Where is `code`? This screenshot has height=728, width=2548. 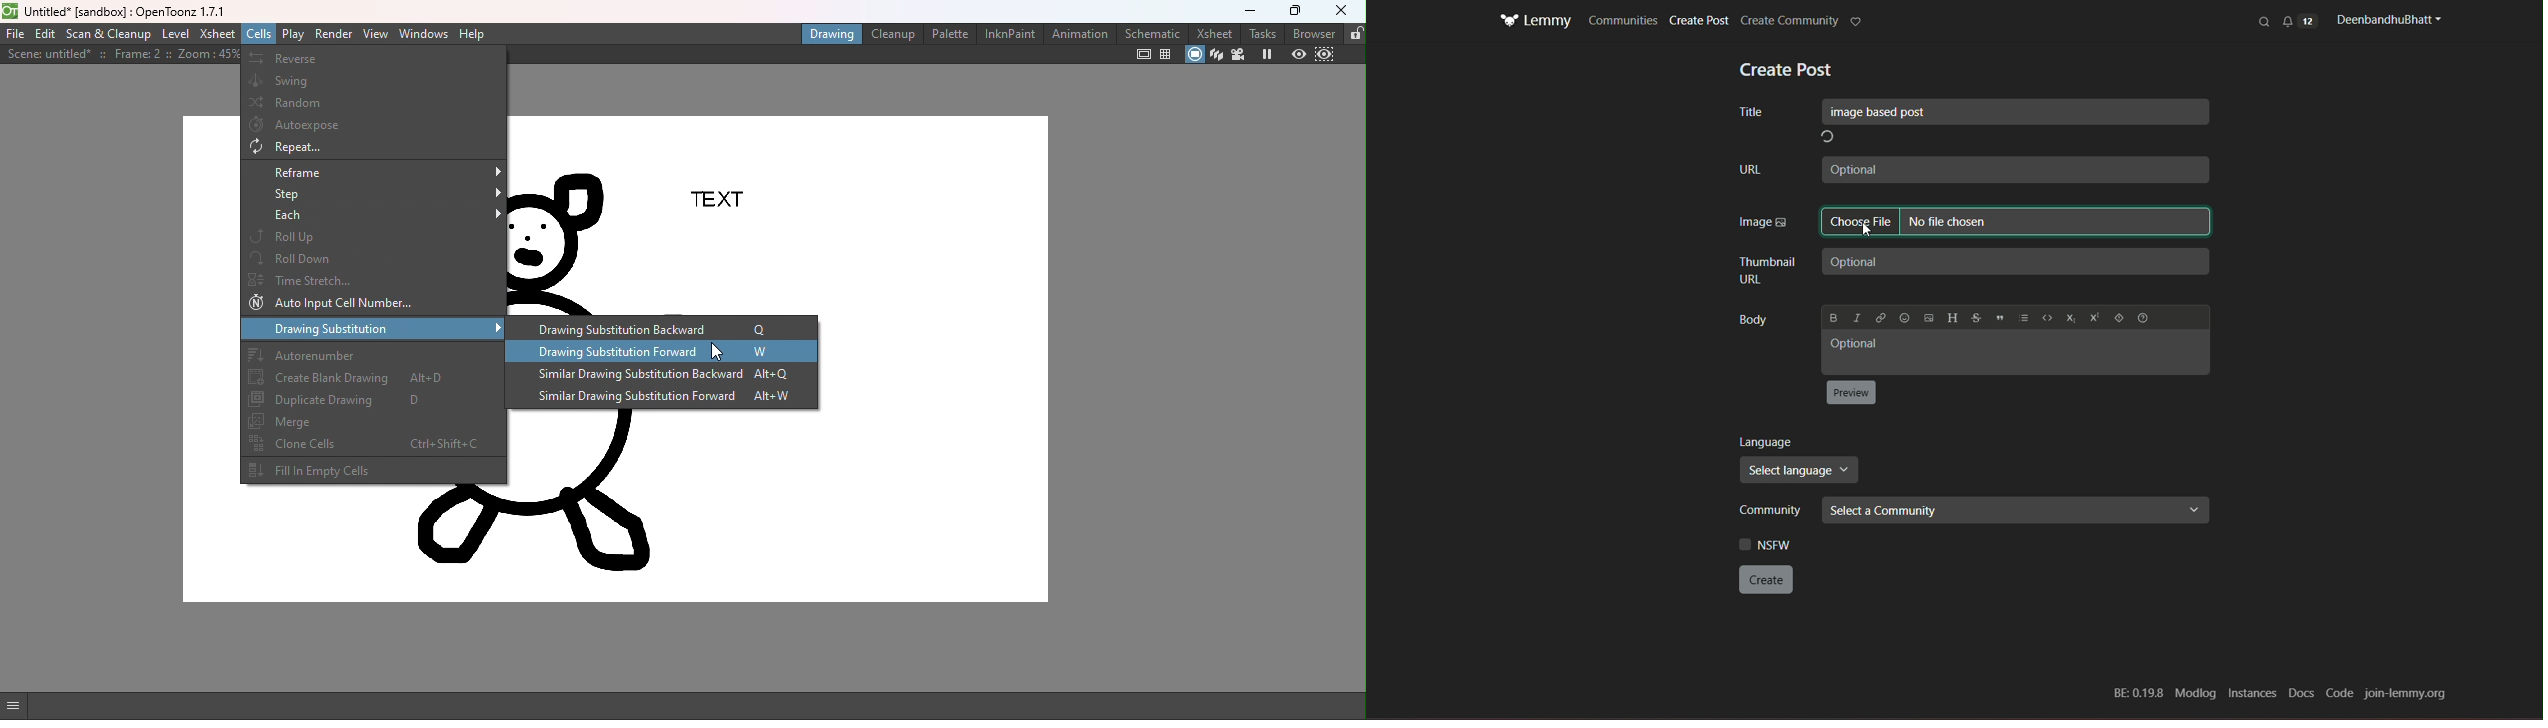 code is located at coordinates (2050, 316).